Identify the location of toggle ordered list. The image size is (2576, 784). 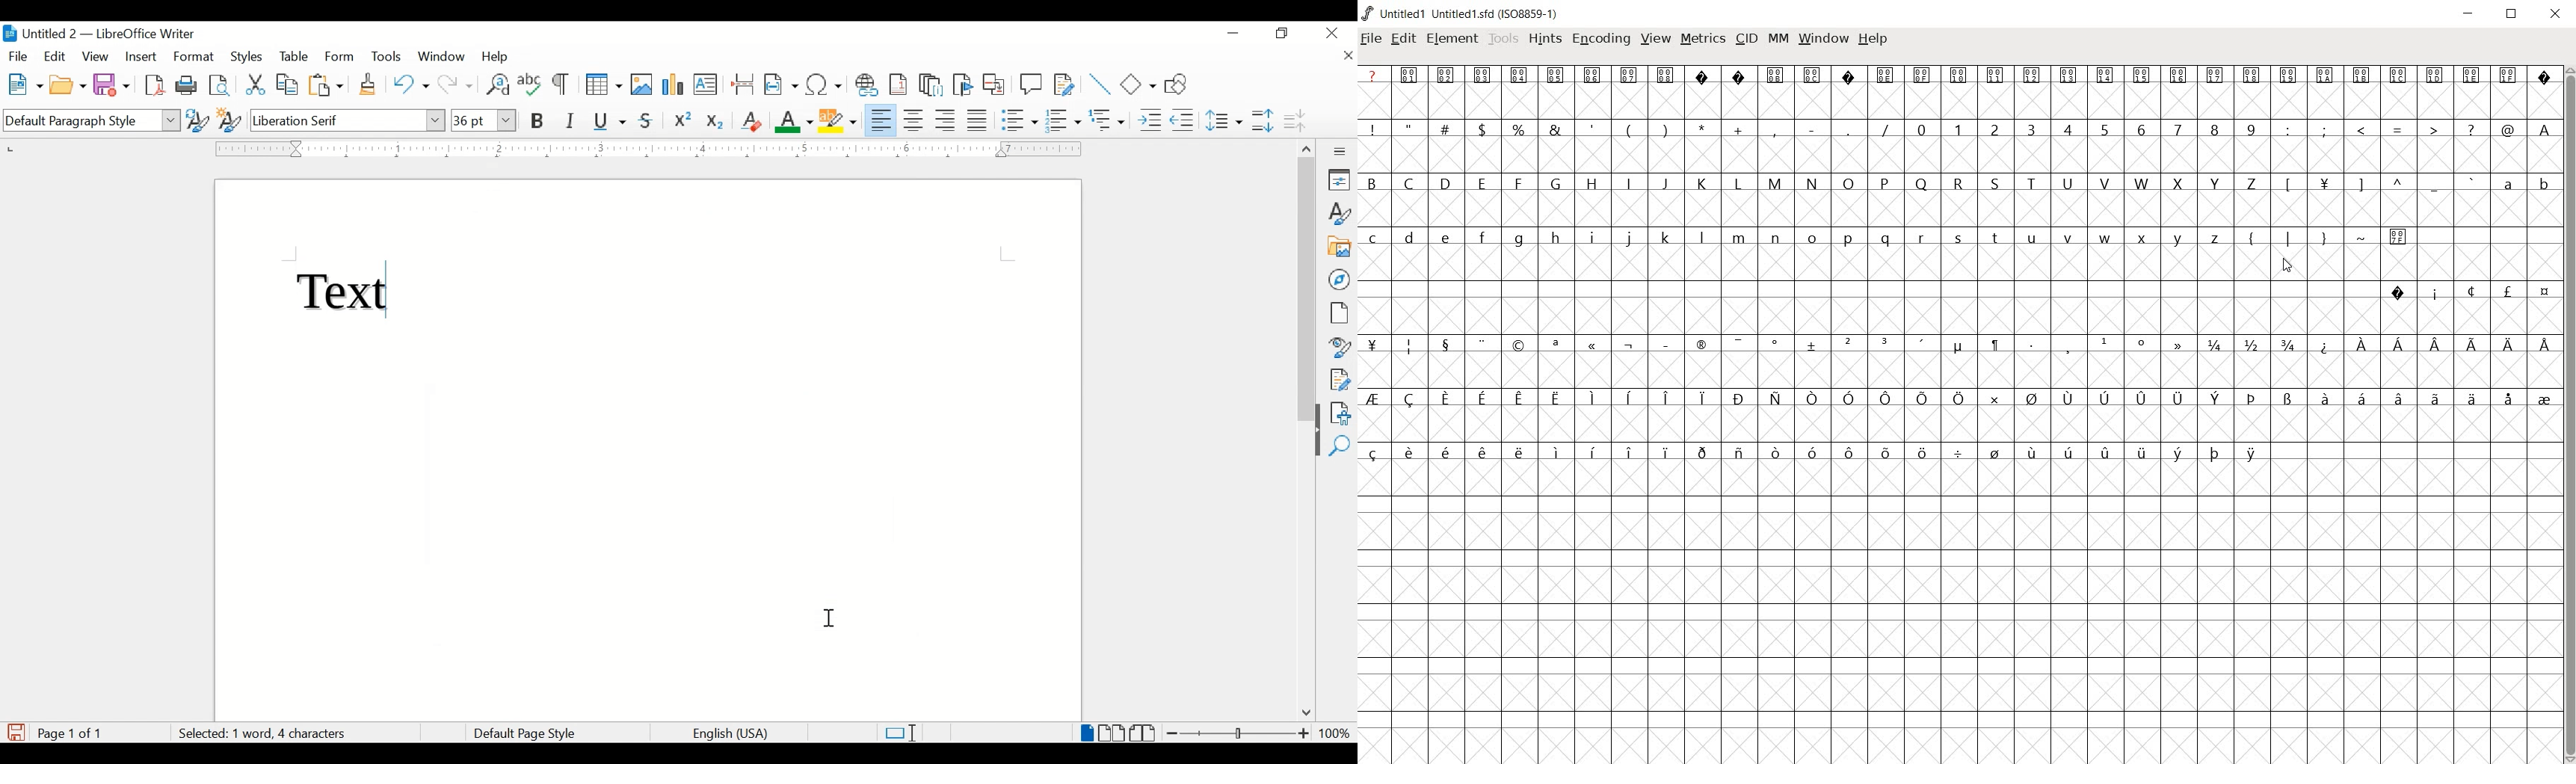
(1063, 120).